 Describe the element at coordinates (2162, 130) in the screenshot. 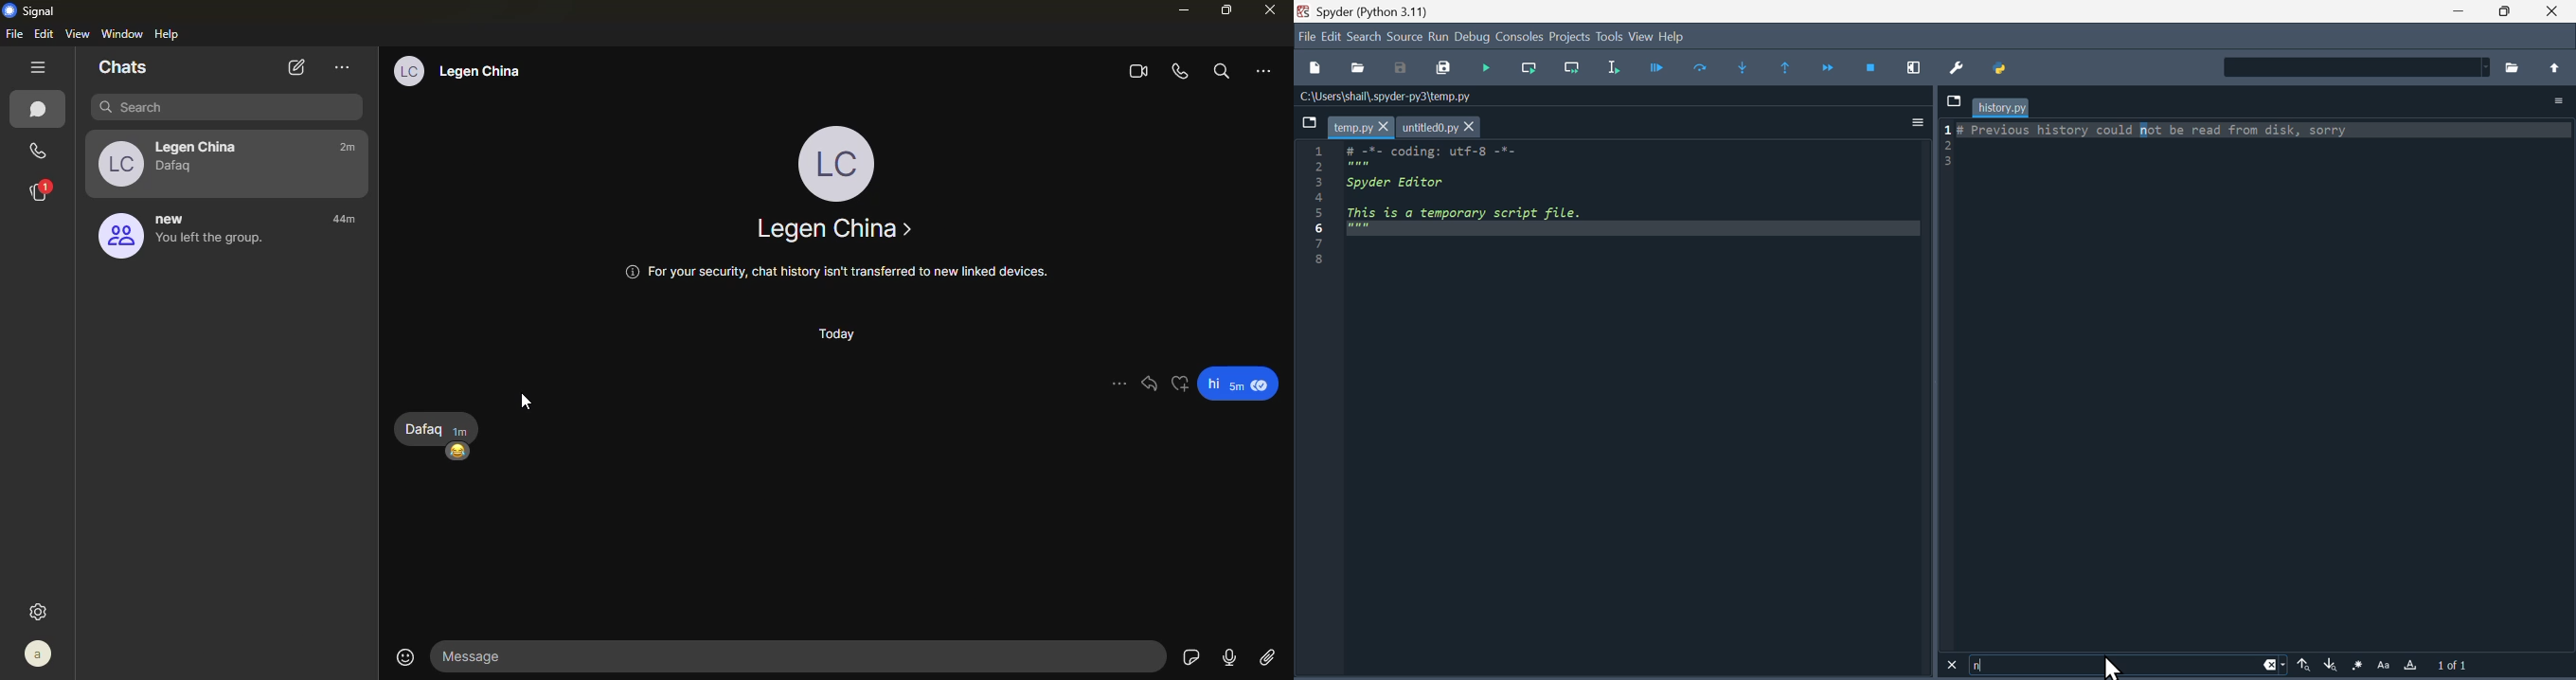

I see `L #7 FPEVIOUS Nistory could not De read Trom daisk, sorry` at that location.